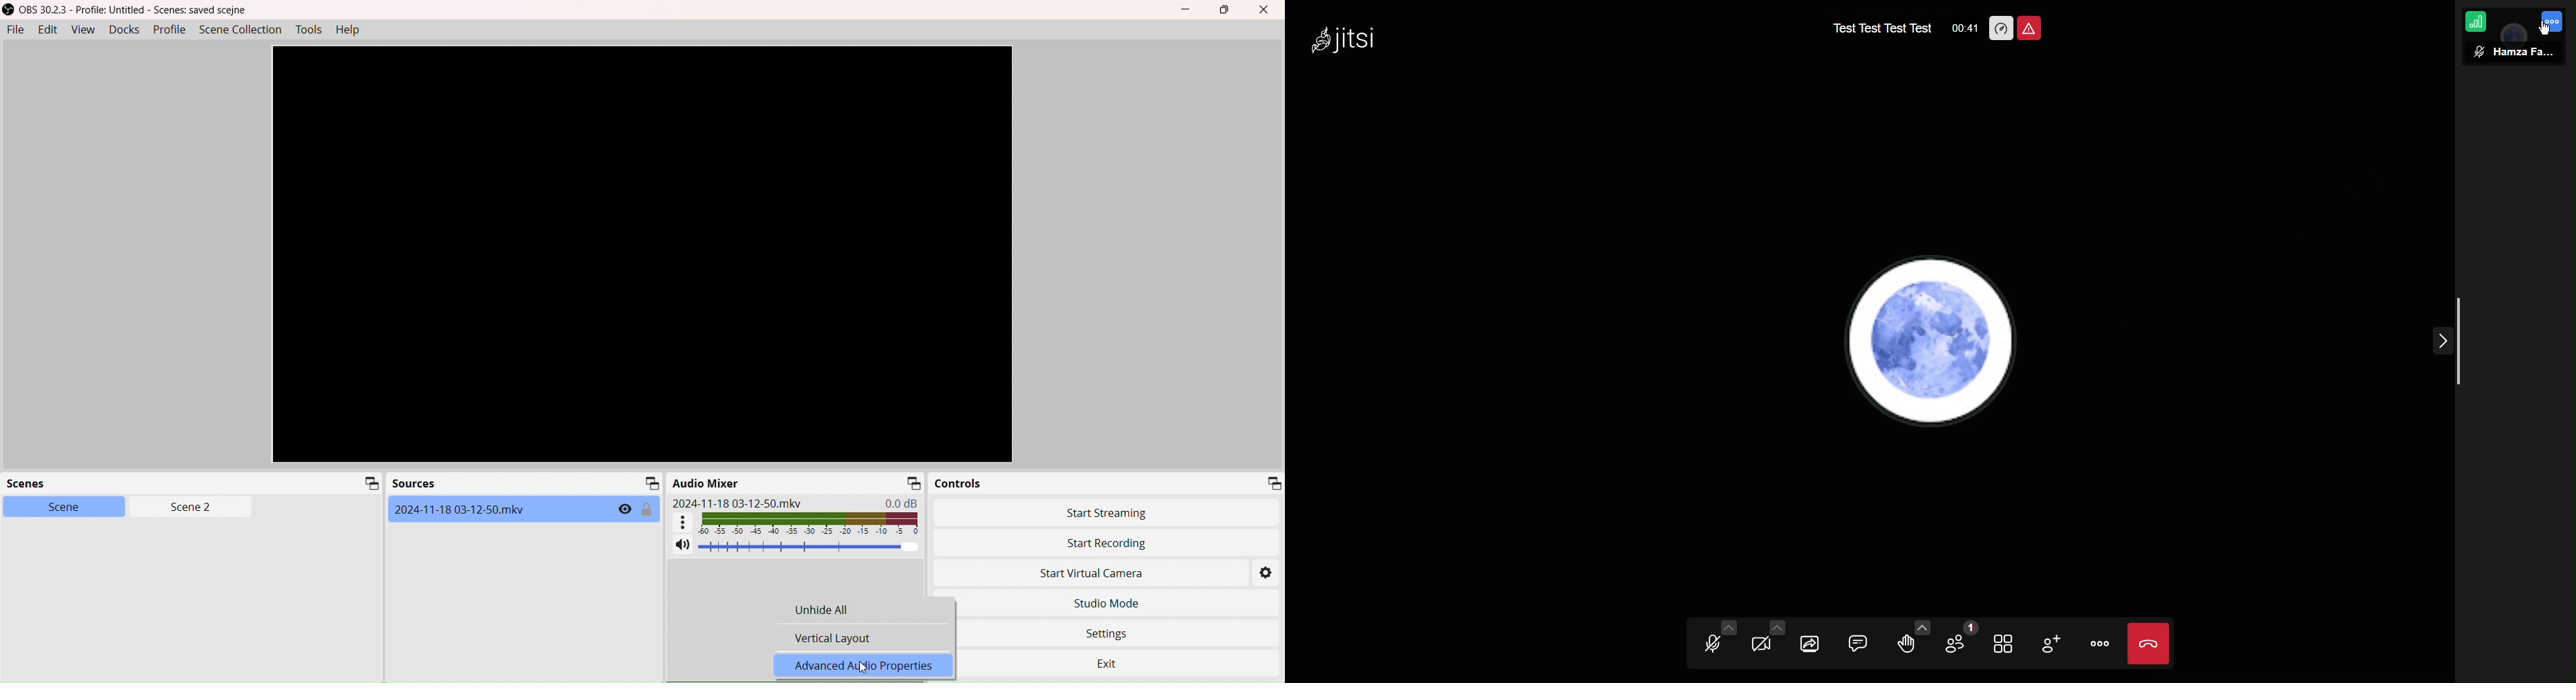 This screenshot has width=2576, height=700. What do you see at coordinates (1228, 10) in the screenshot?
I see `Box` at bounding box center [1228, 10].